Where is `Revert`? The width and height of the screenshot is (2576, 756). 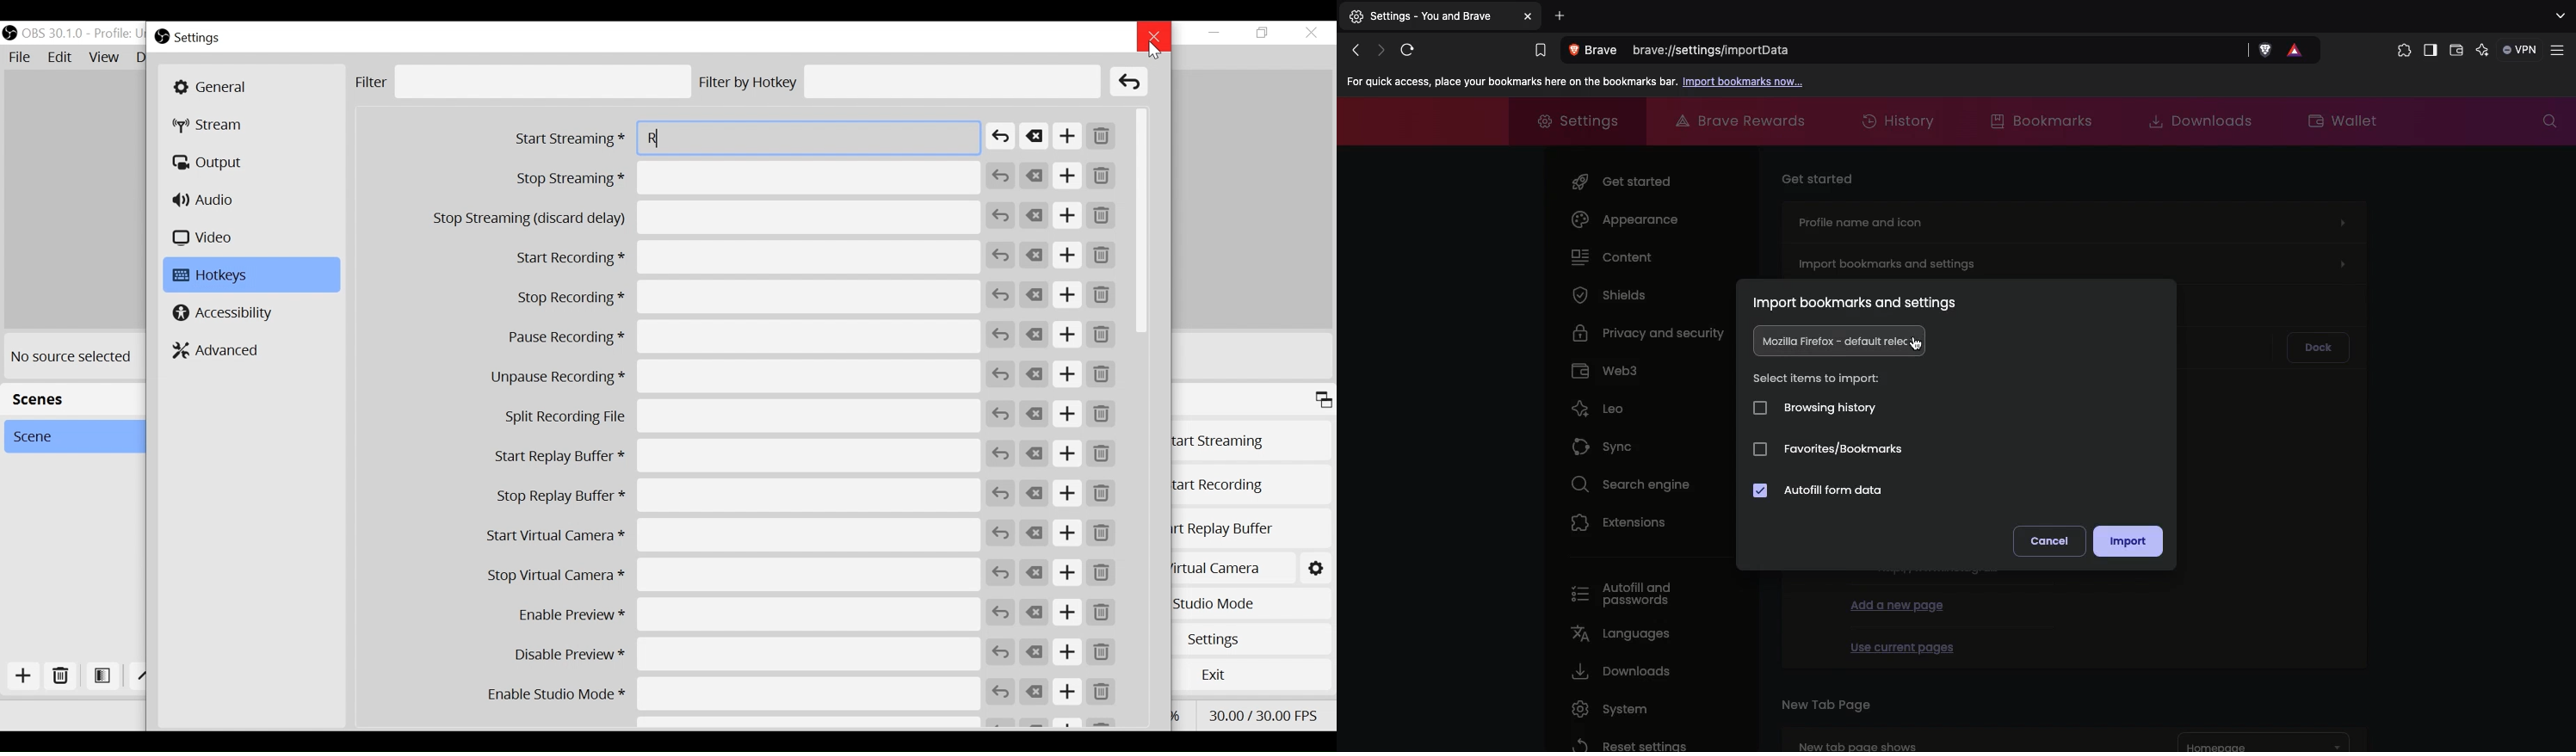 Revert is located at coordinates (1000, 136).